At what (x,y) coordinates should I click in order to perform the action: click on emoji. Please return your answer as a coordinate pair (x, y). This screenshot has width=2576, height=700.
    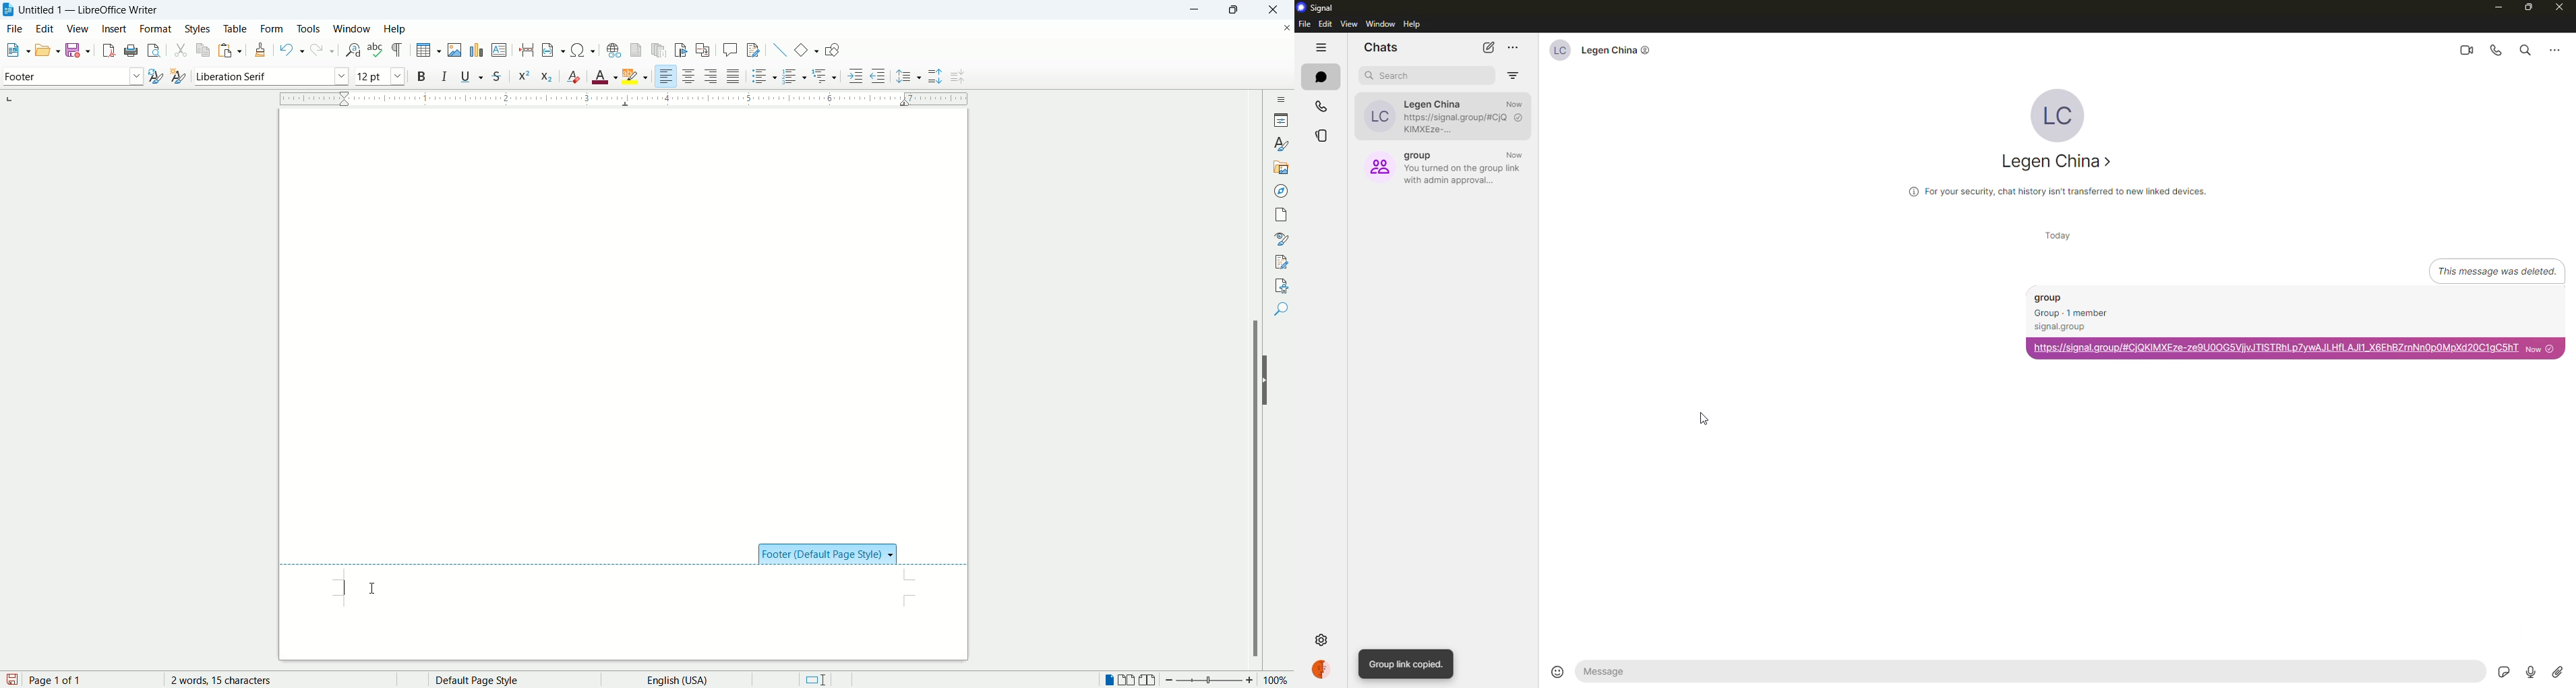
    Looking at the image, I should click on (1557, 671).